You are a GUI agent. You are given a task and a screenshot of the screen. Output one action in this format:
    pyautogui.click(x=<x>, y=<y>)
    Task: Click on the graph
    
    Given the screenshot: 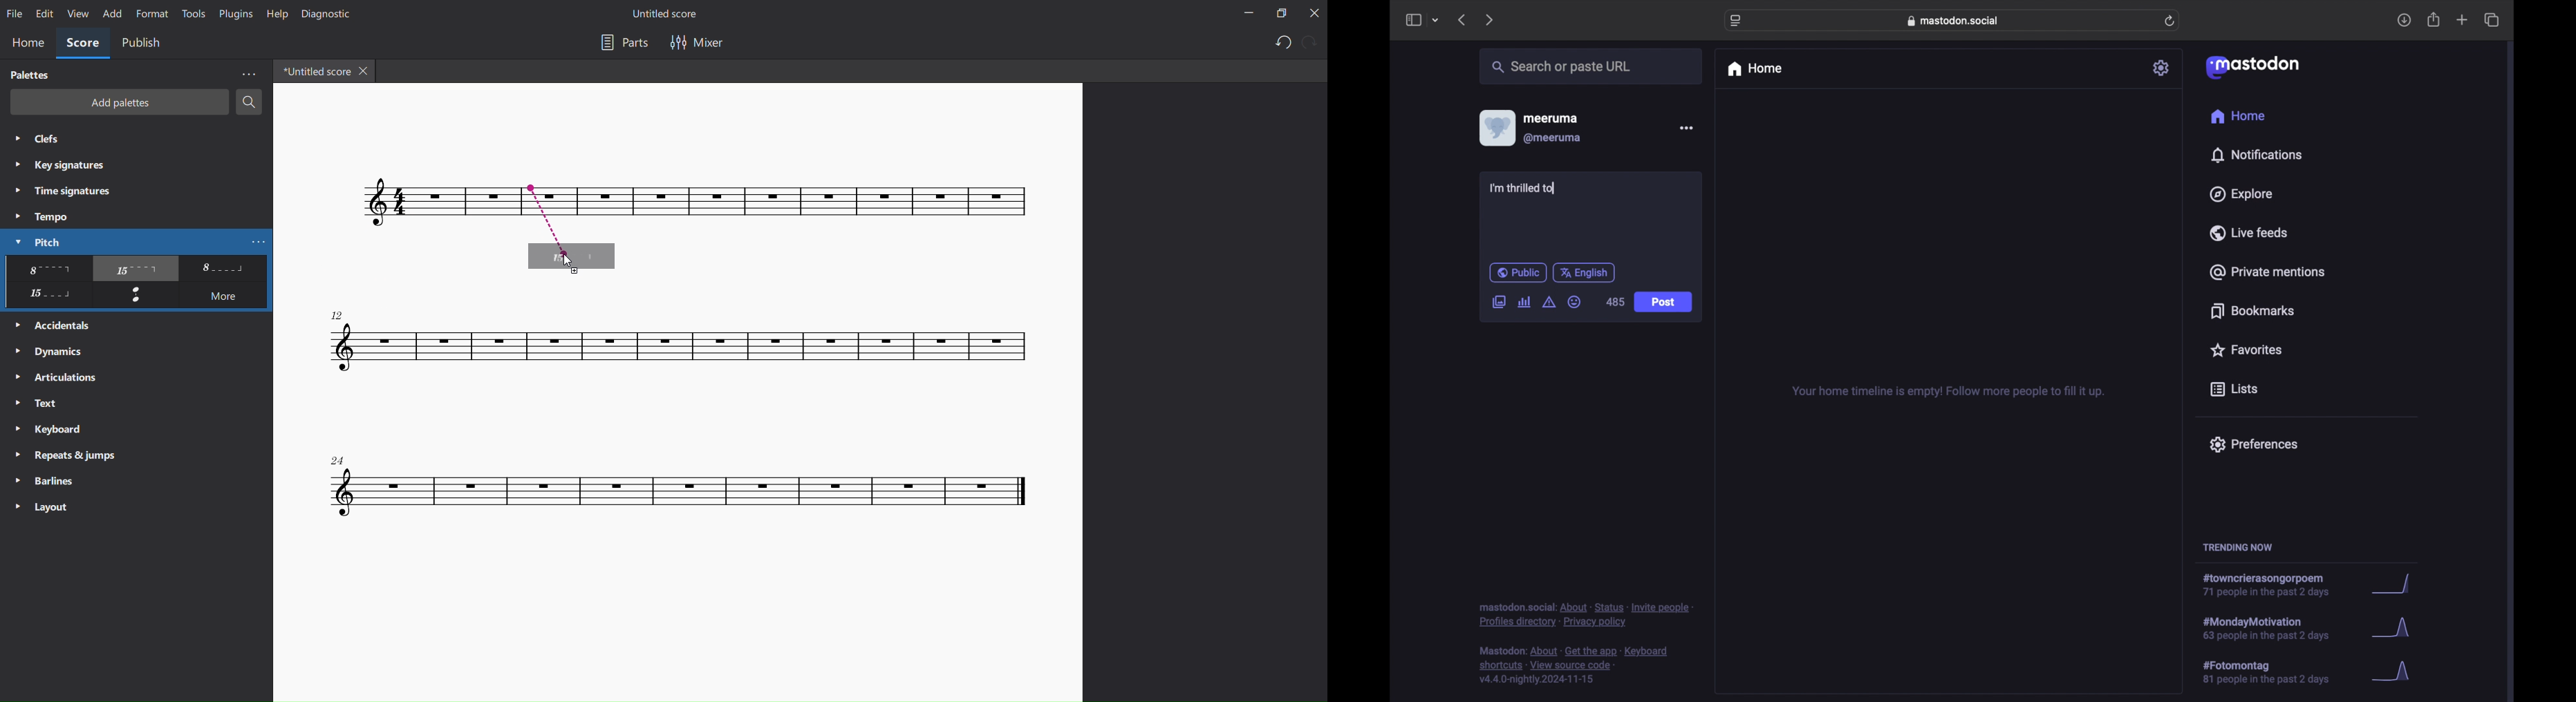 What is the action you would take?
    pyautogui.click(x=2396, y=584)
    